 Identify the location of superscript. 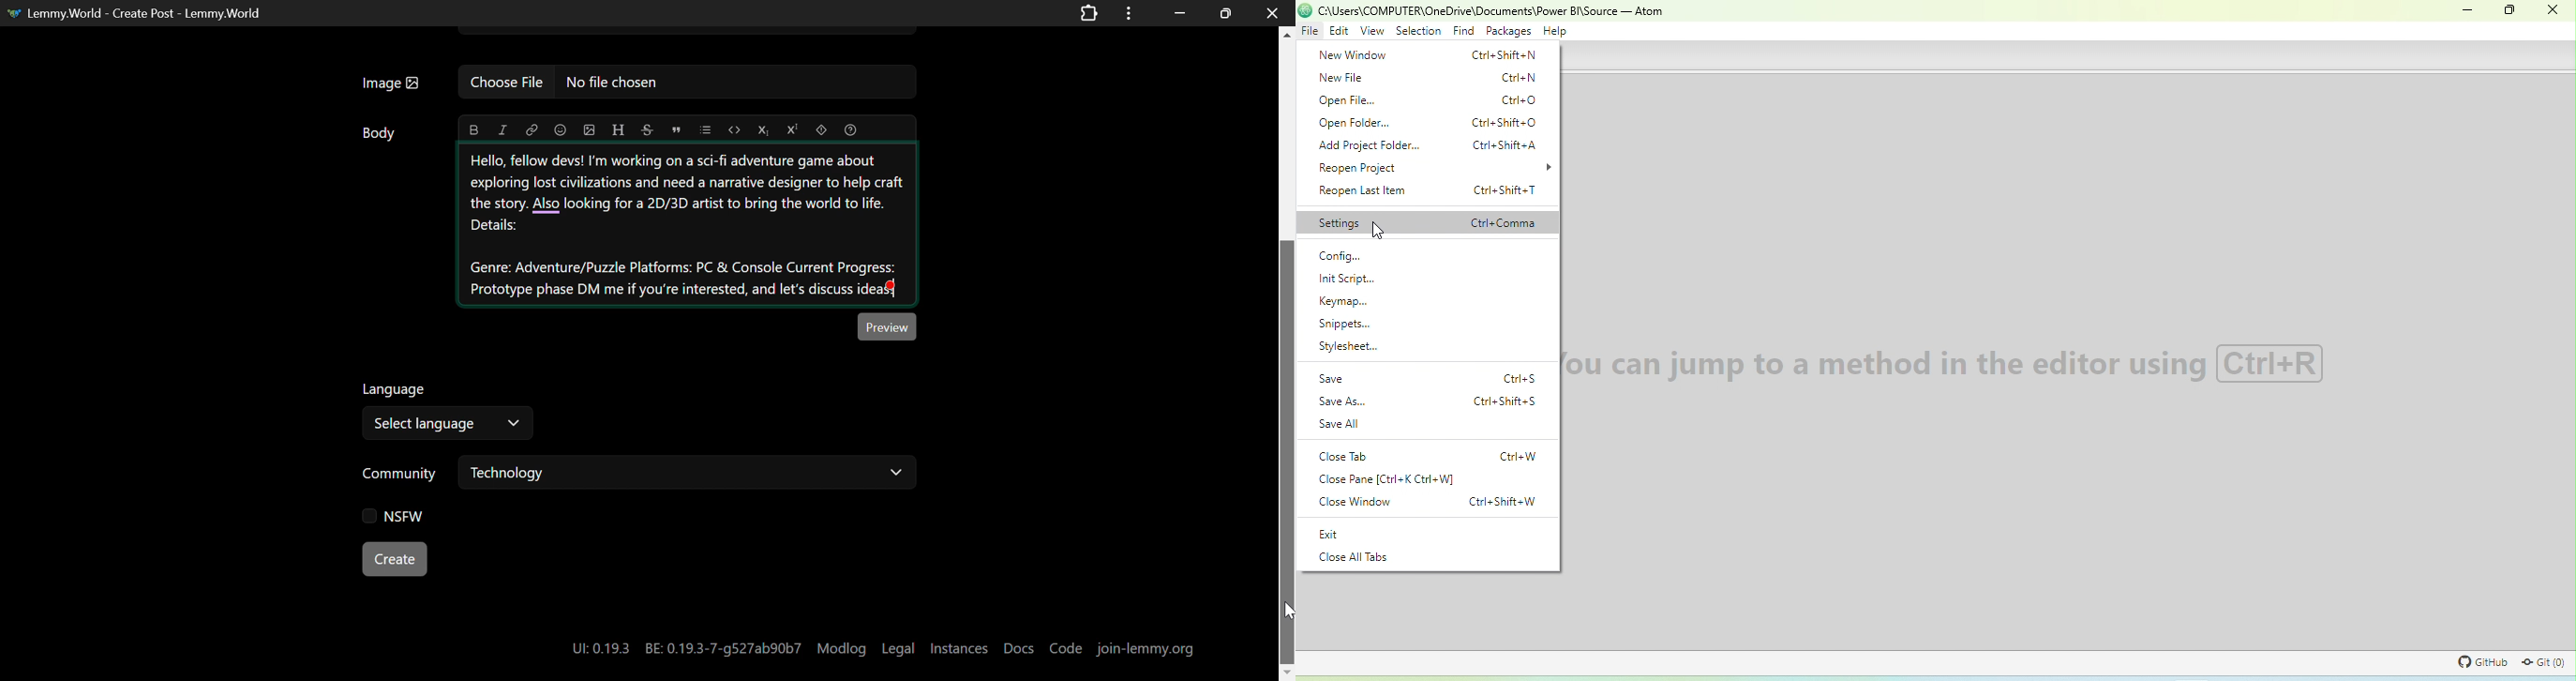
(793, 130).